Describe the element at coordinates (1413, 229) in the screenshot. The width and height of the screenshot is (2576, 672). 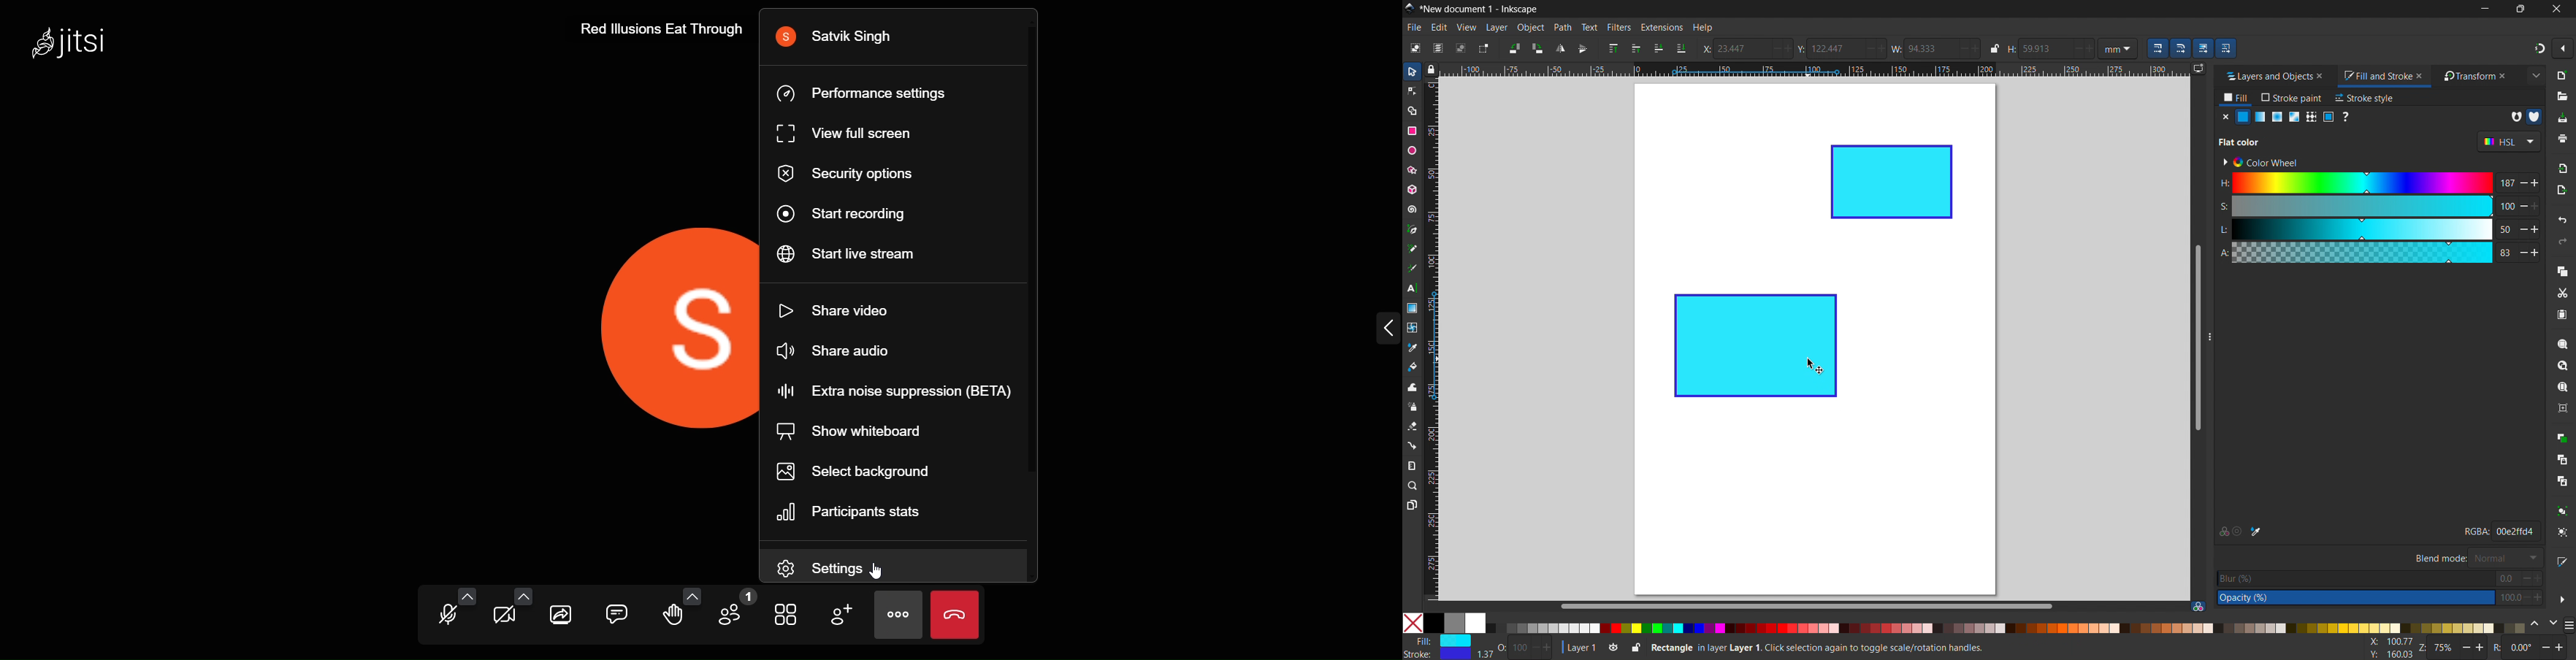
I see `pen tool` at that location.